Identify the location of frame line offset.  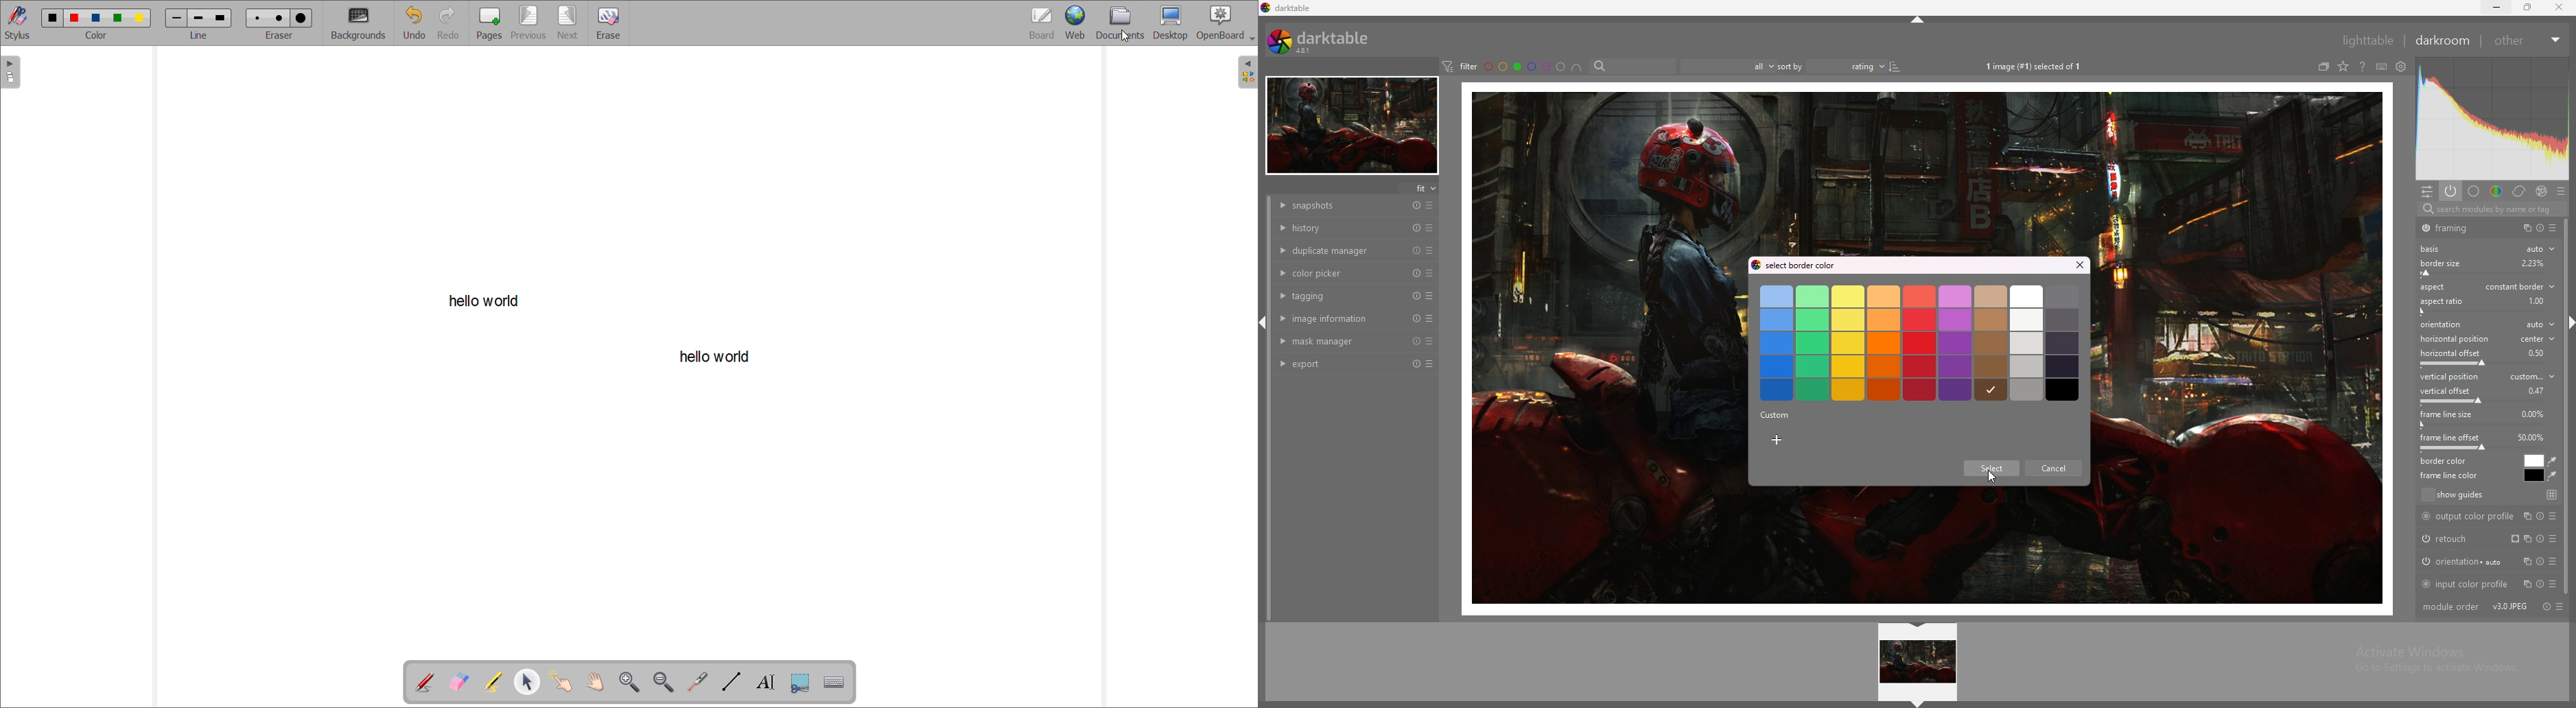
(2450, 437).